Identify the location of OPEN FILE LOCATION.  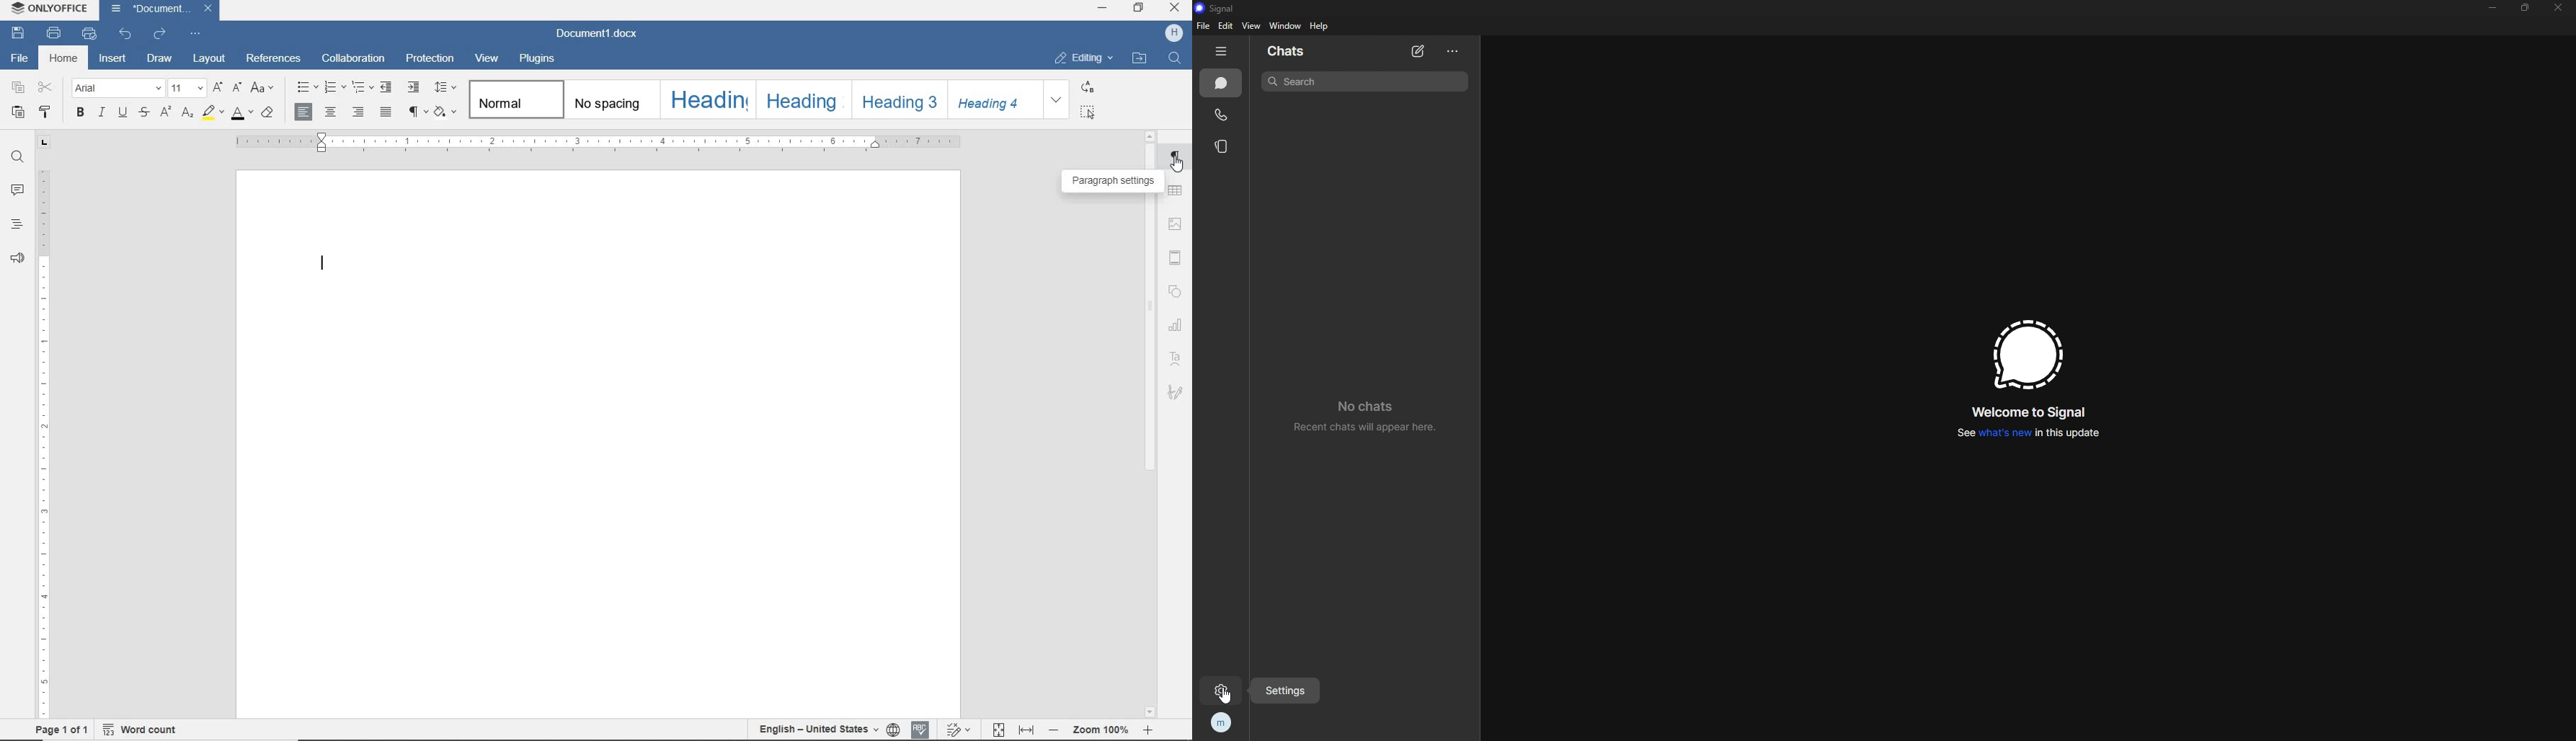
(1141, 60).